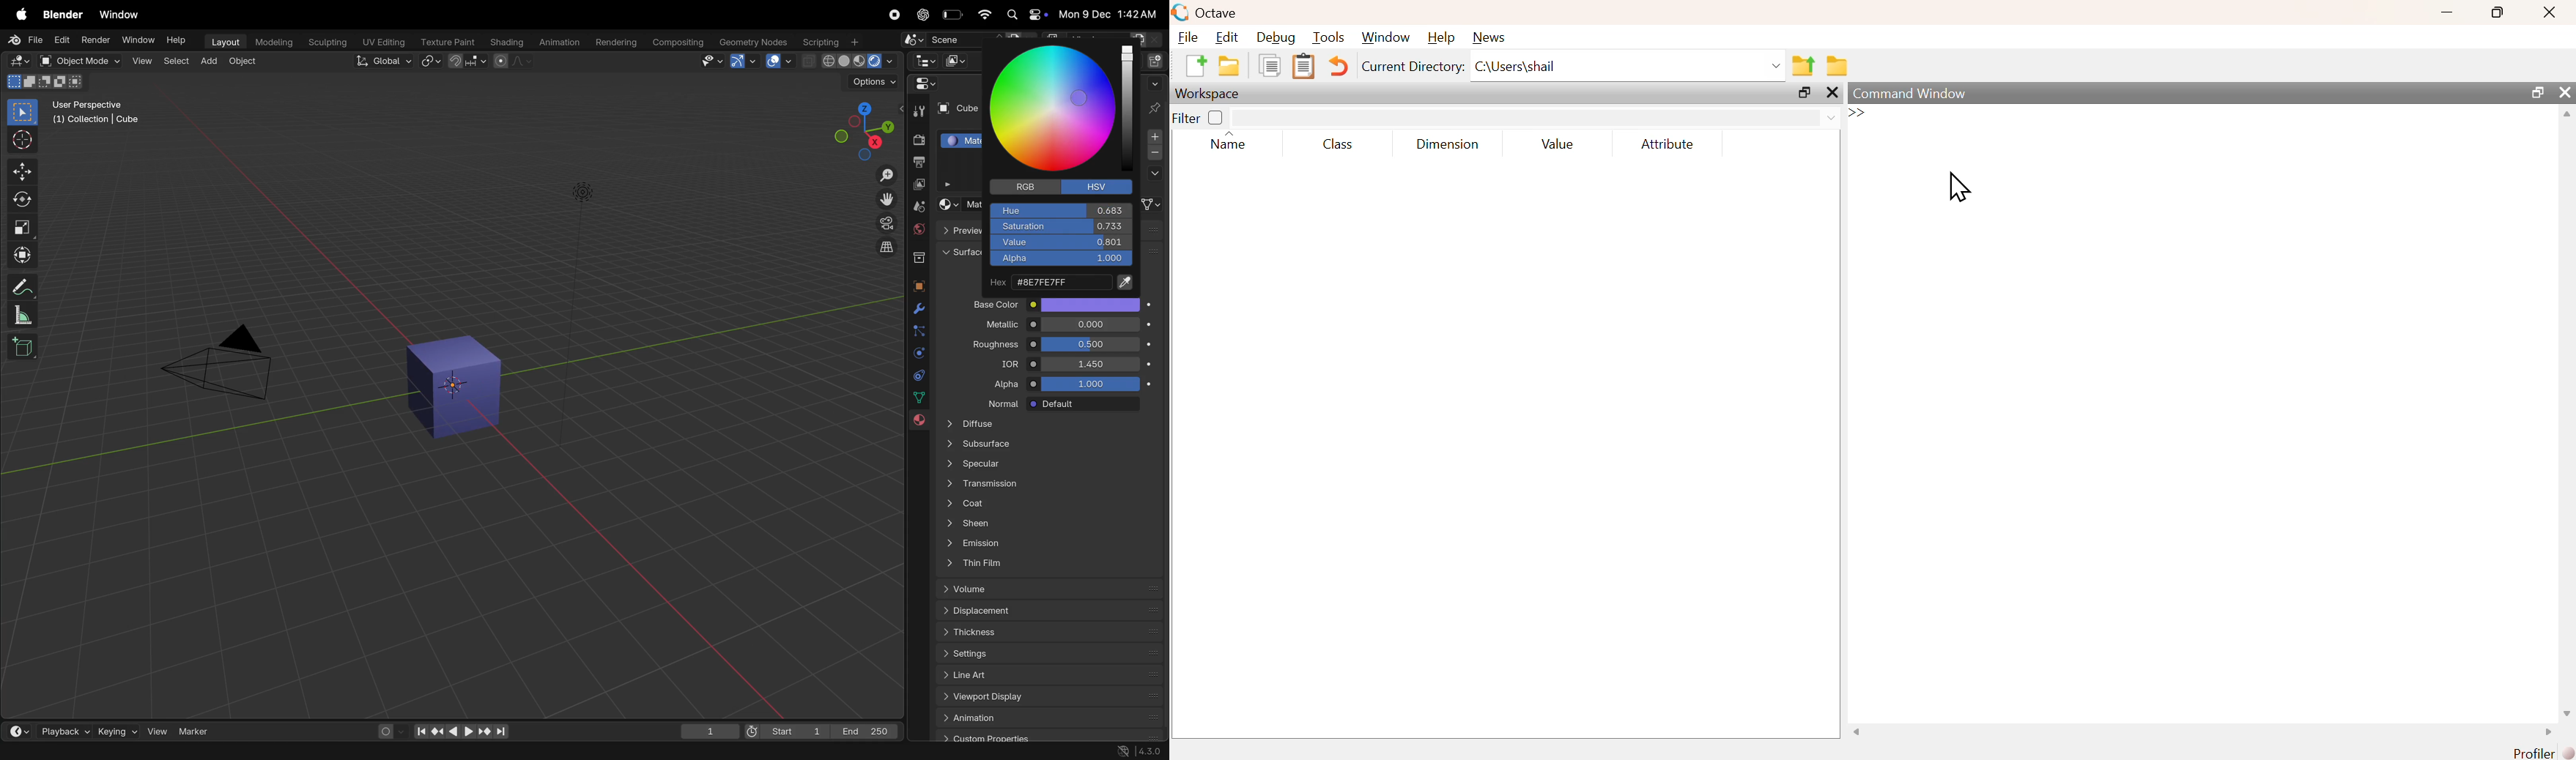 The height and width of the screenshot is (784, 2576). What do you see at coordinates (1268, 68) in the screenshot?
I see `copy` at bounding box center [1268, 68].